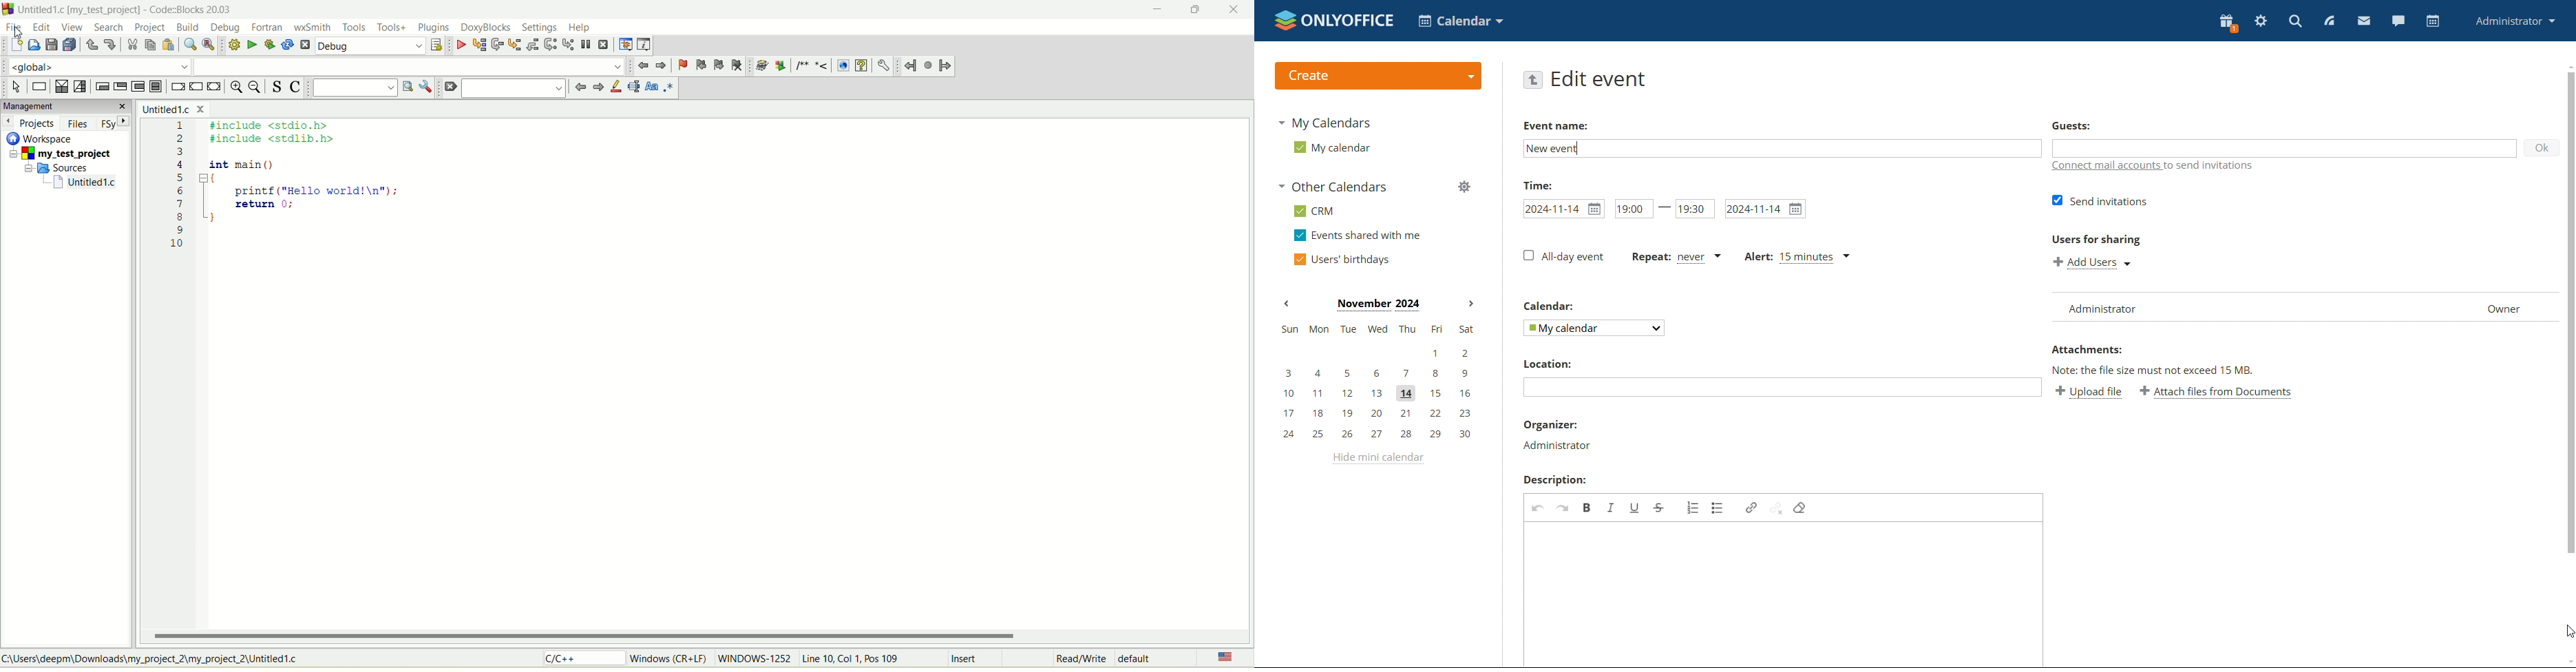 This screenshot has width=2576, height=672. What do you see at coordinates (671, 658) in the screenshot?
I see `windows` at bounding box center [671, 658].